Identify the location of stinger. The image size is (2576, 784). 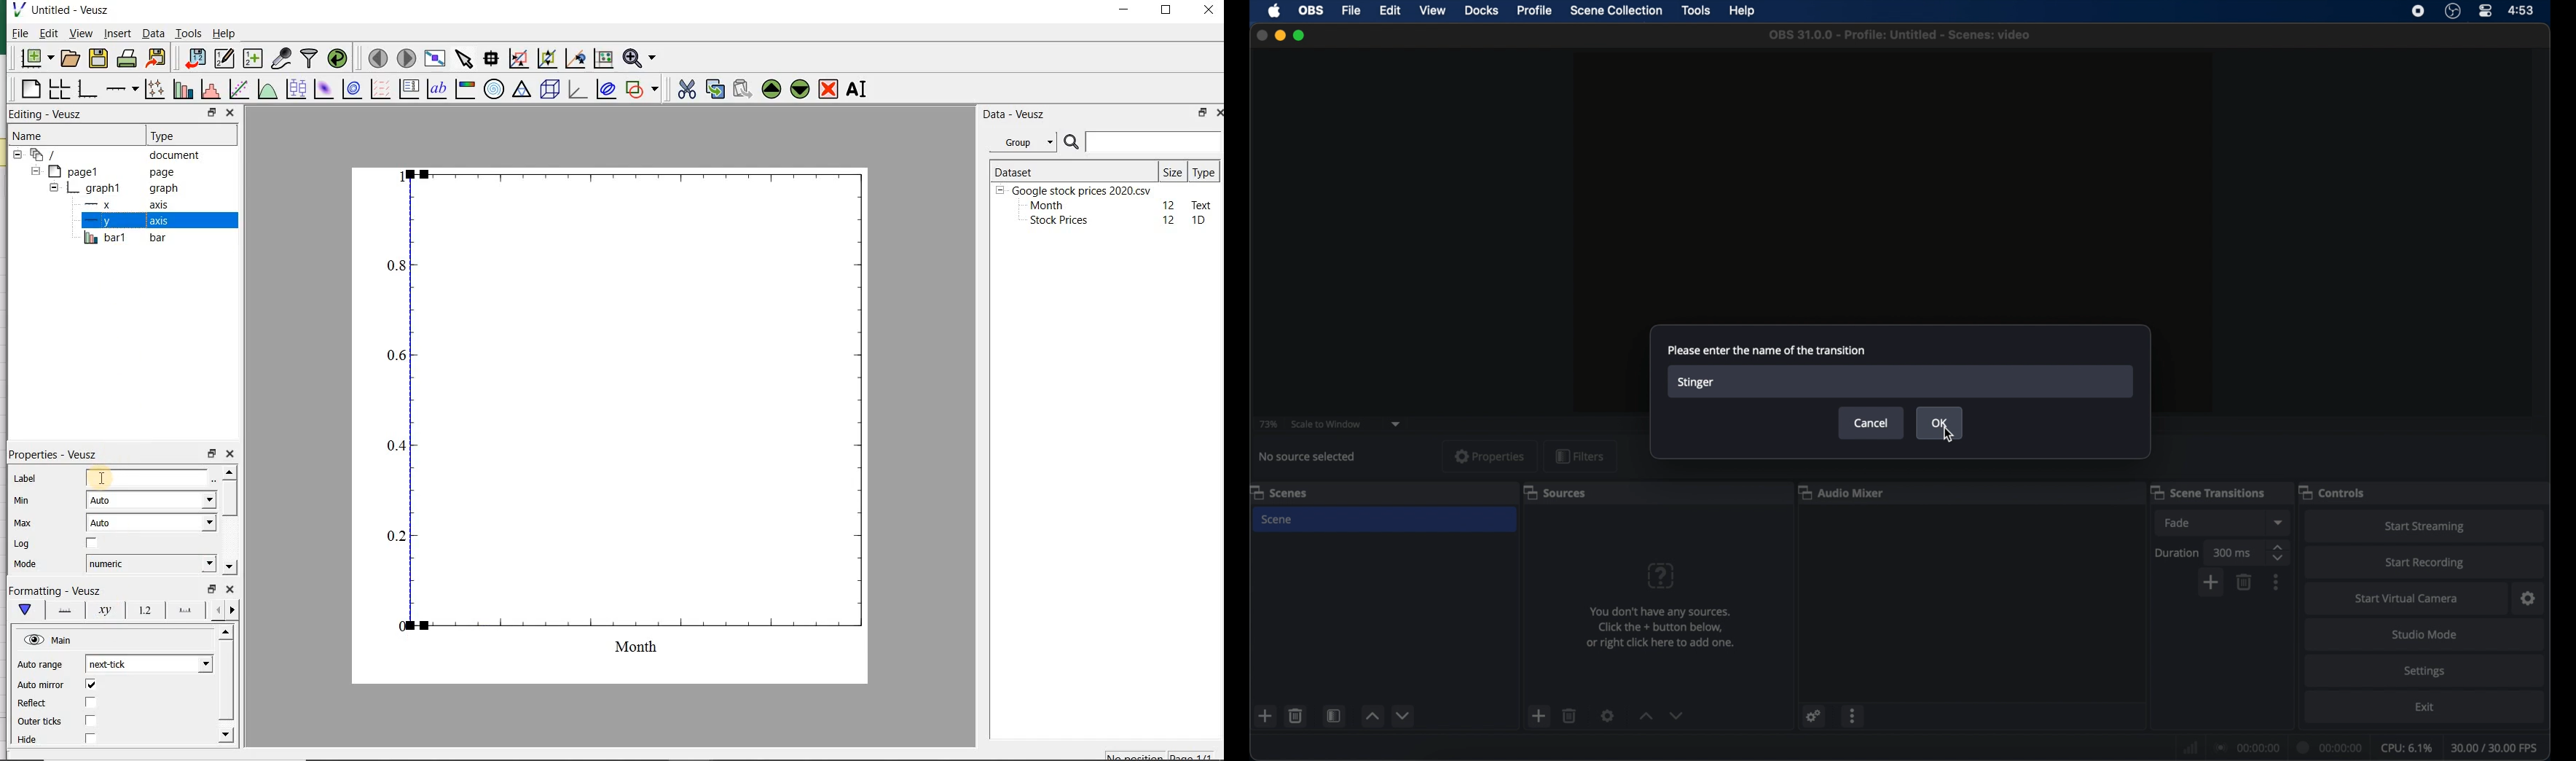
(1696, 383).